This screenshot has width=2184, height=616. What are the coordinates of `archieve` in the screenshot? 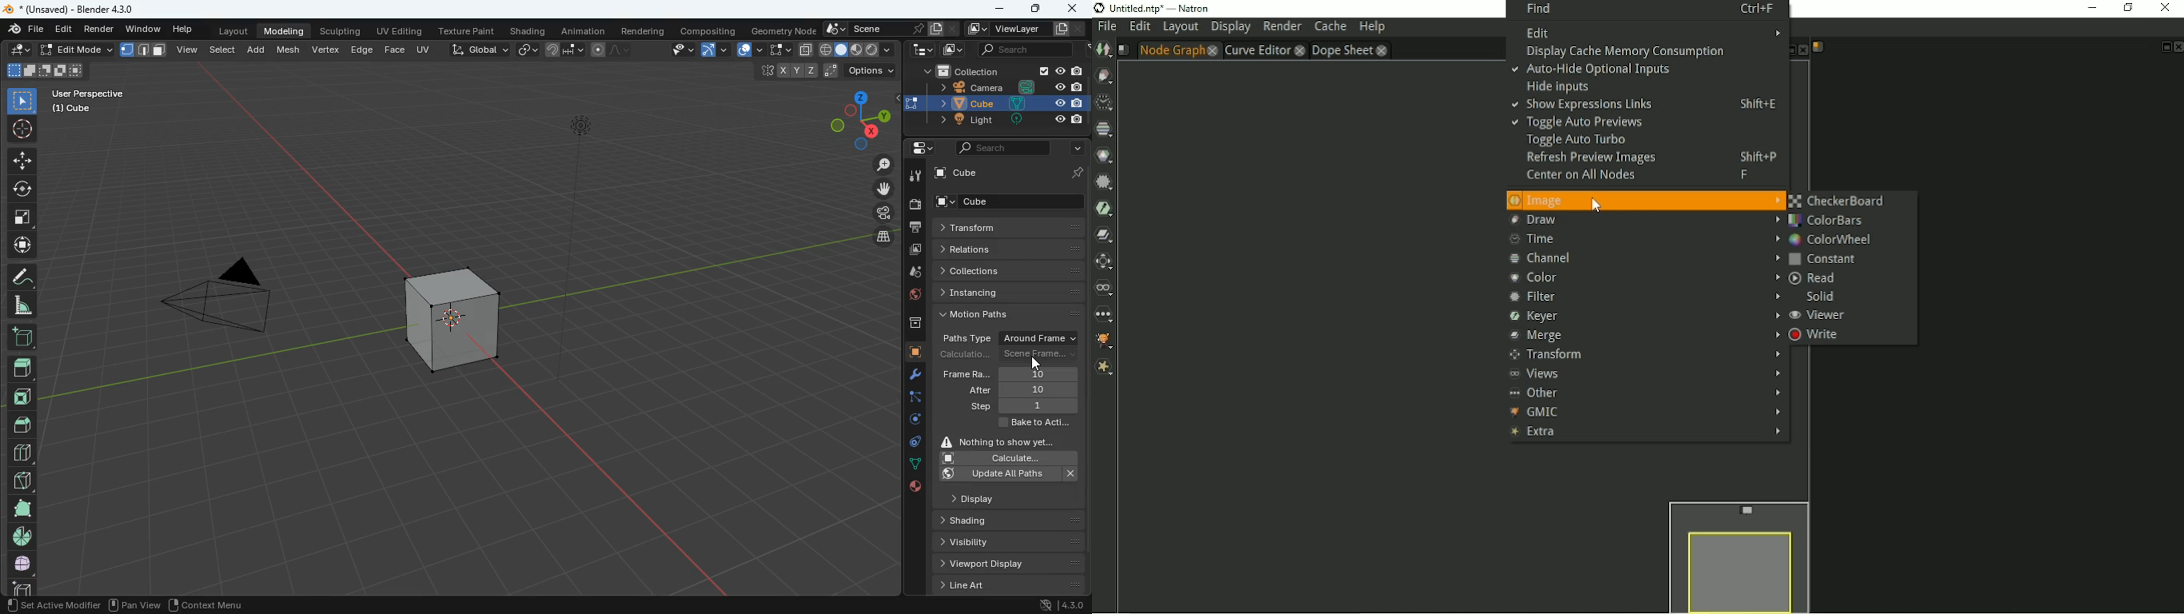 It's located at (912, 325).